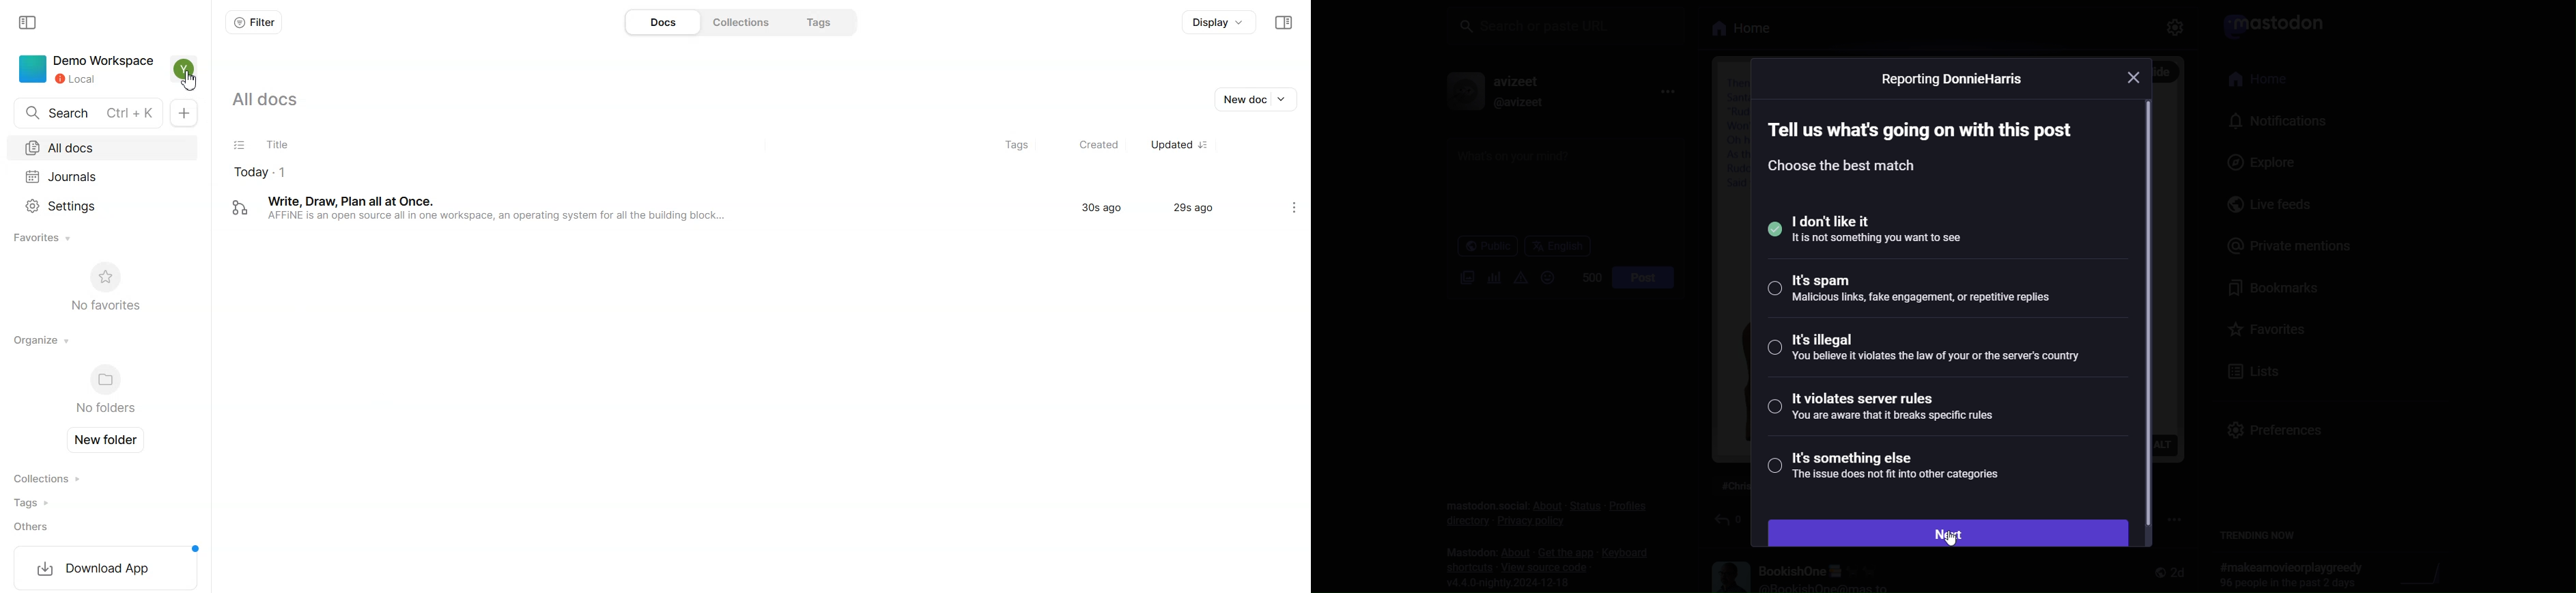 The width and height of the screenshot is (2576, 616). What do you see at coordinates (1530, 526) in the screenshot?
I see `privacy policy` at bounding box center [1530, 526].